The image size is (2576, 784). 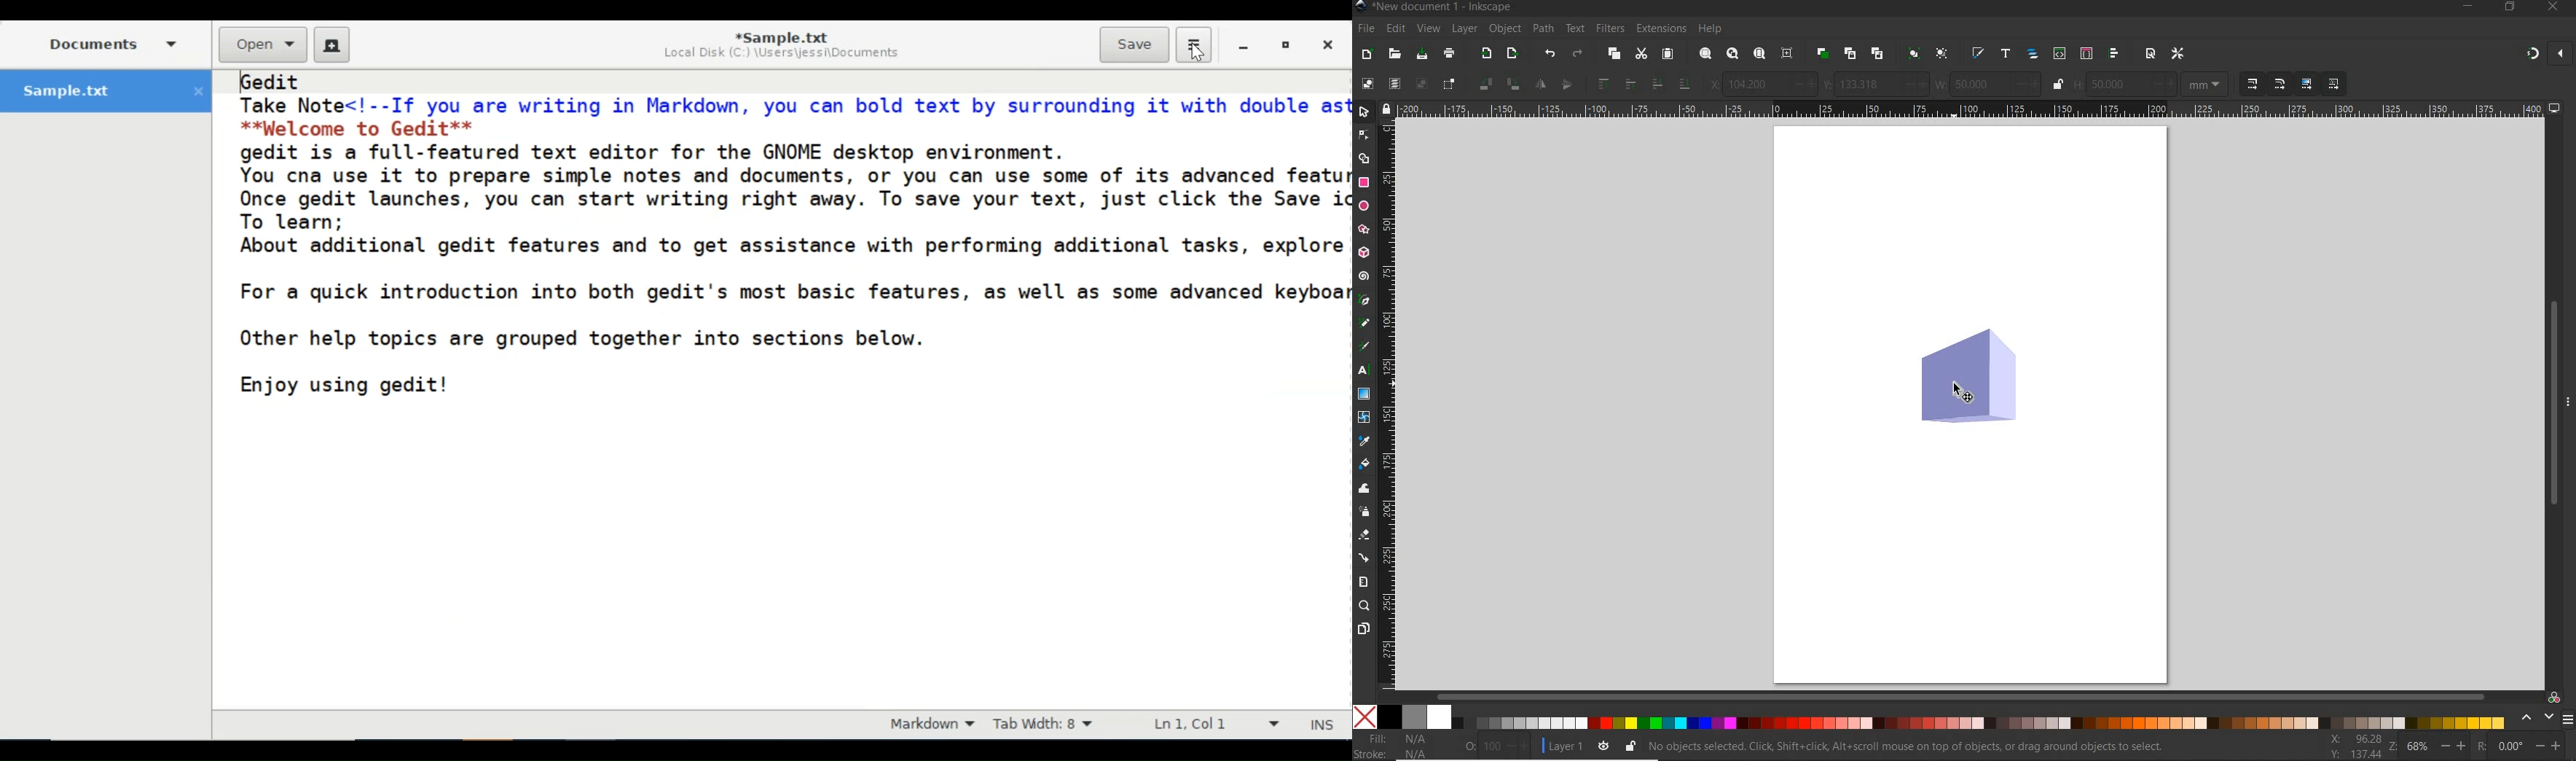 I want to click on text, so click(x=1575, y=28).